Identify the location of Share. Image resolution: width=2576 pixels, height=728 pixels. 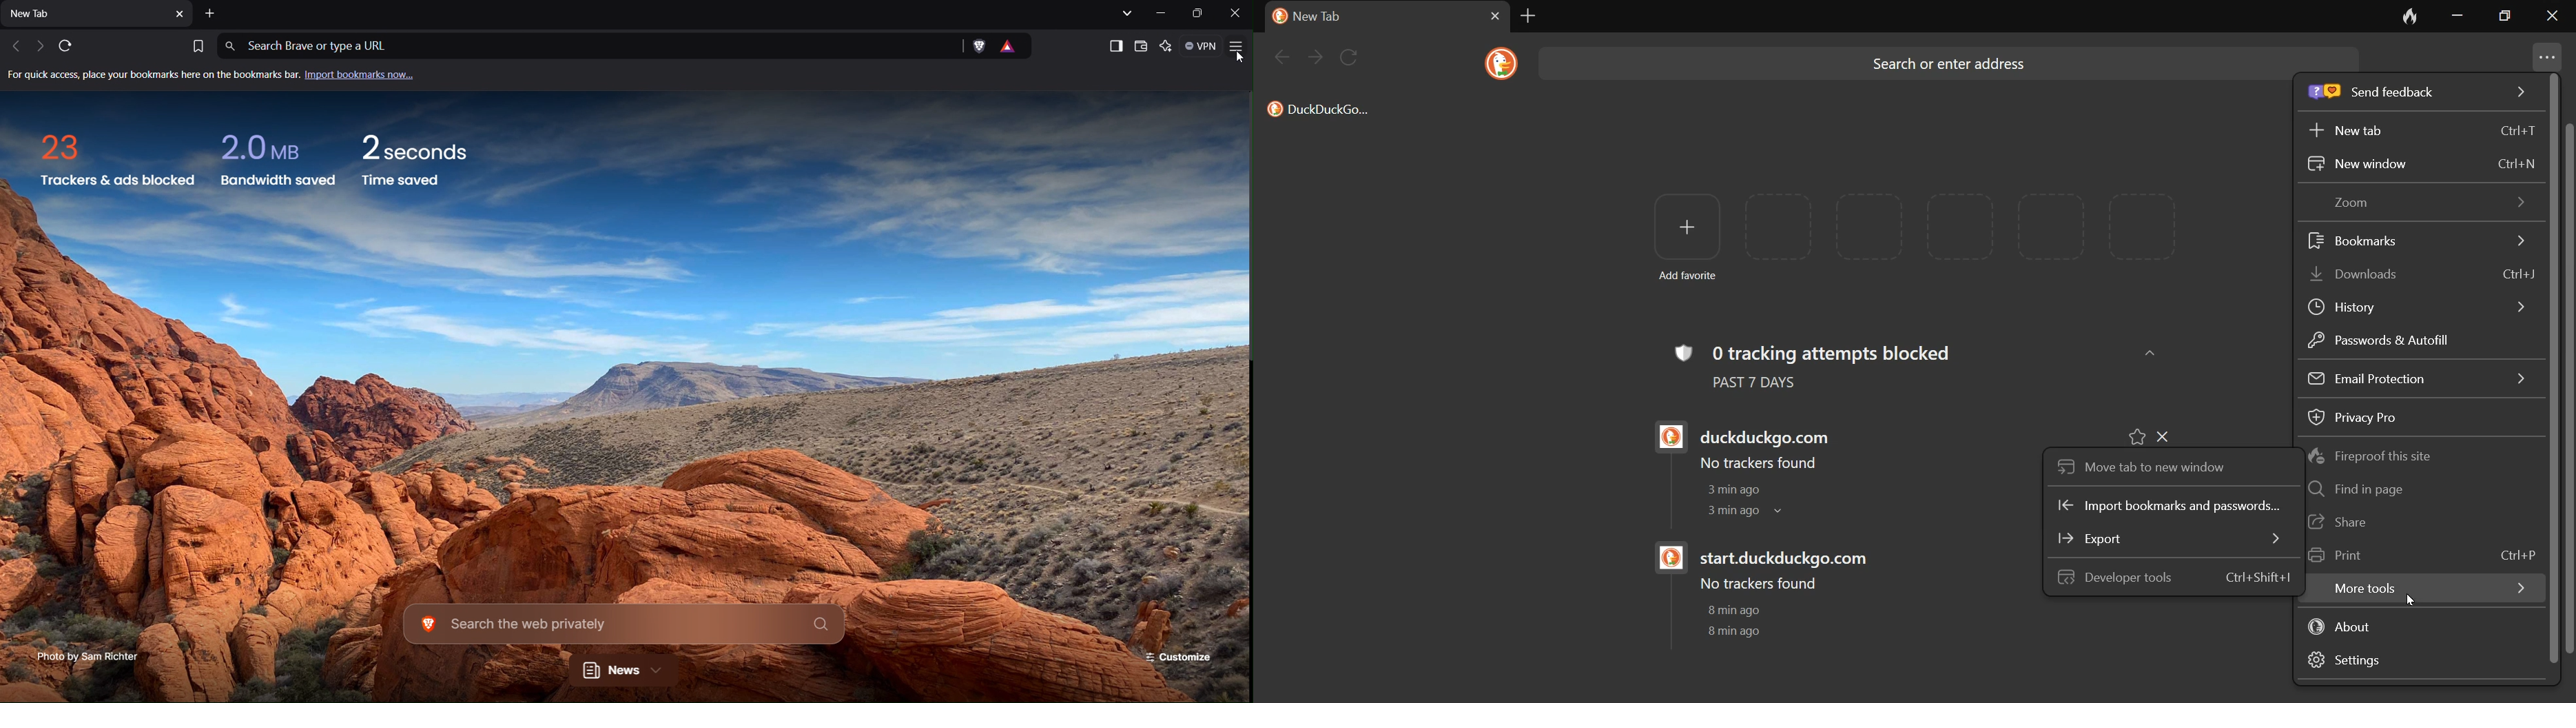
(2347, 521).